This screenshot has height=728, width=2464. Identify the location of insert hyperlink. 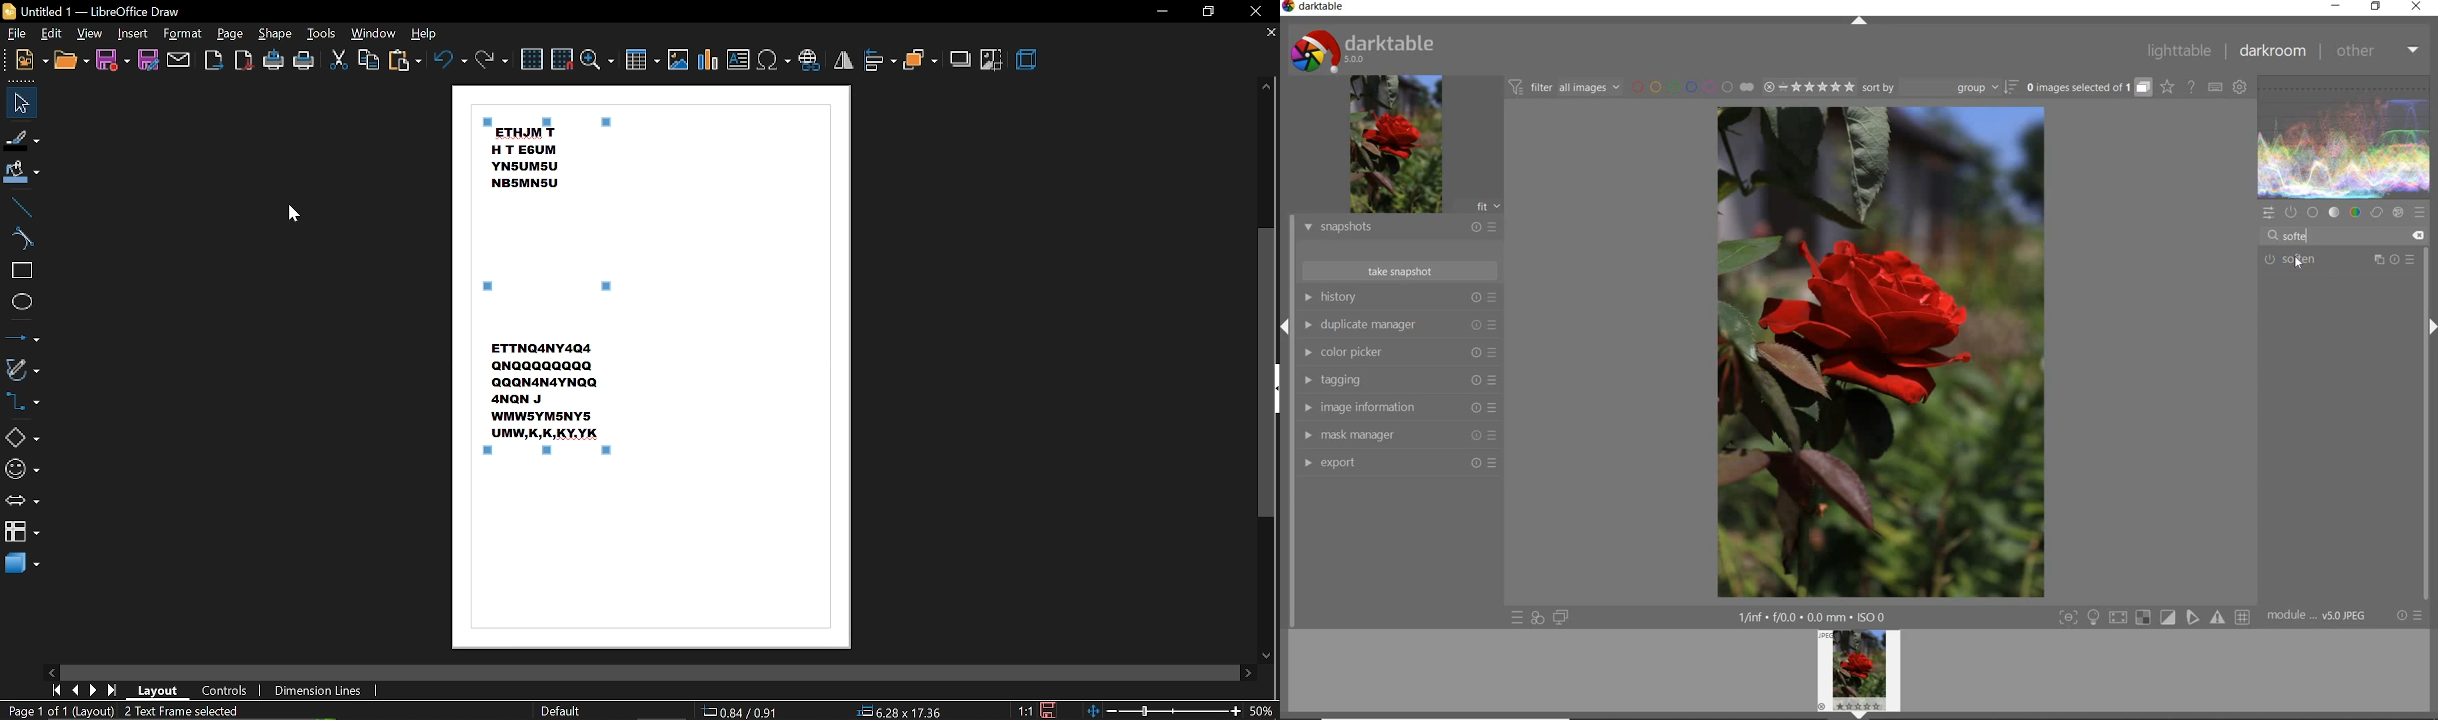
(810, 58).